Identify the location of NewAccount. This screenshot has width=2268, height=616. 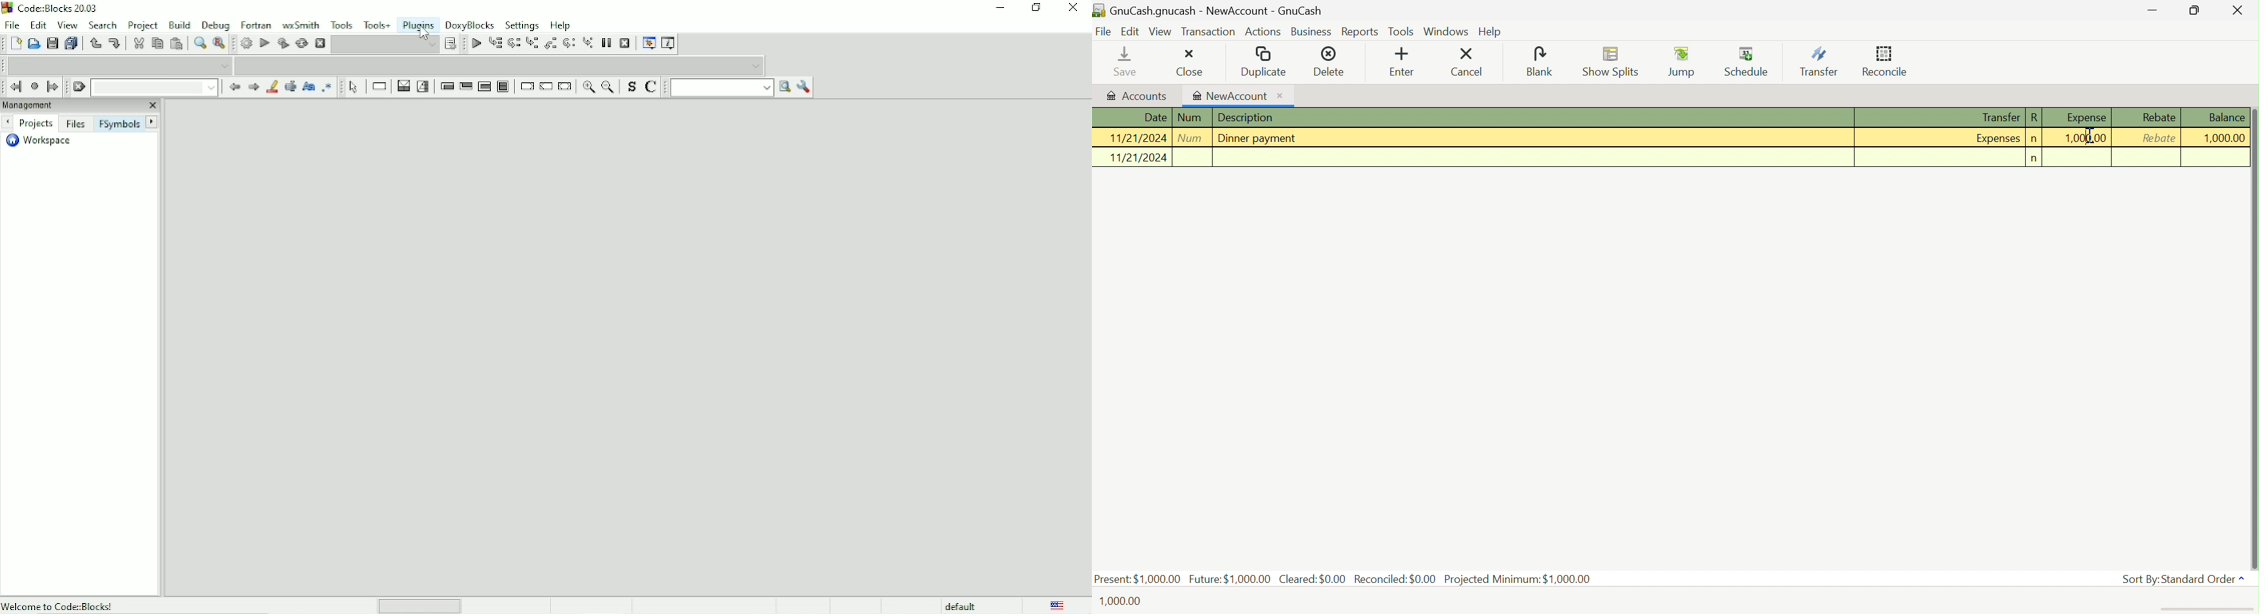
(1238, 95).